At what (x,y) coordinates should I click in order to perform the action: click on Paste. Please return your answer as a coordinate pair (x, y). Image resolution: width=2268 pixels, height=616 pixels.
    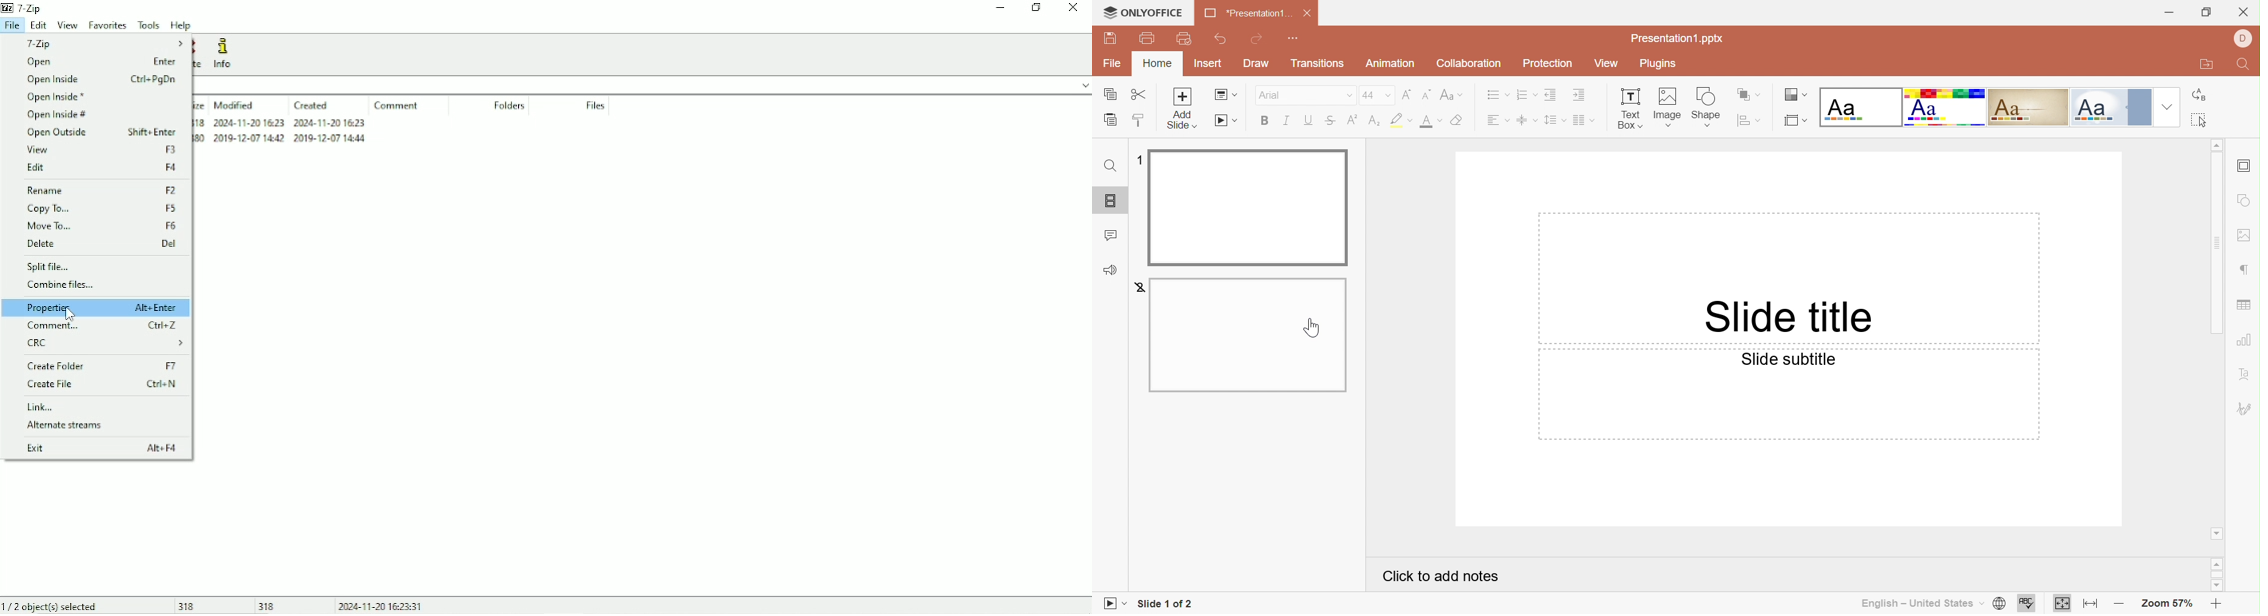
    Looking at the image, I should click on (1112, 120).